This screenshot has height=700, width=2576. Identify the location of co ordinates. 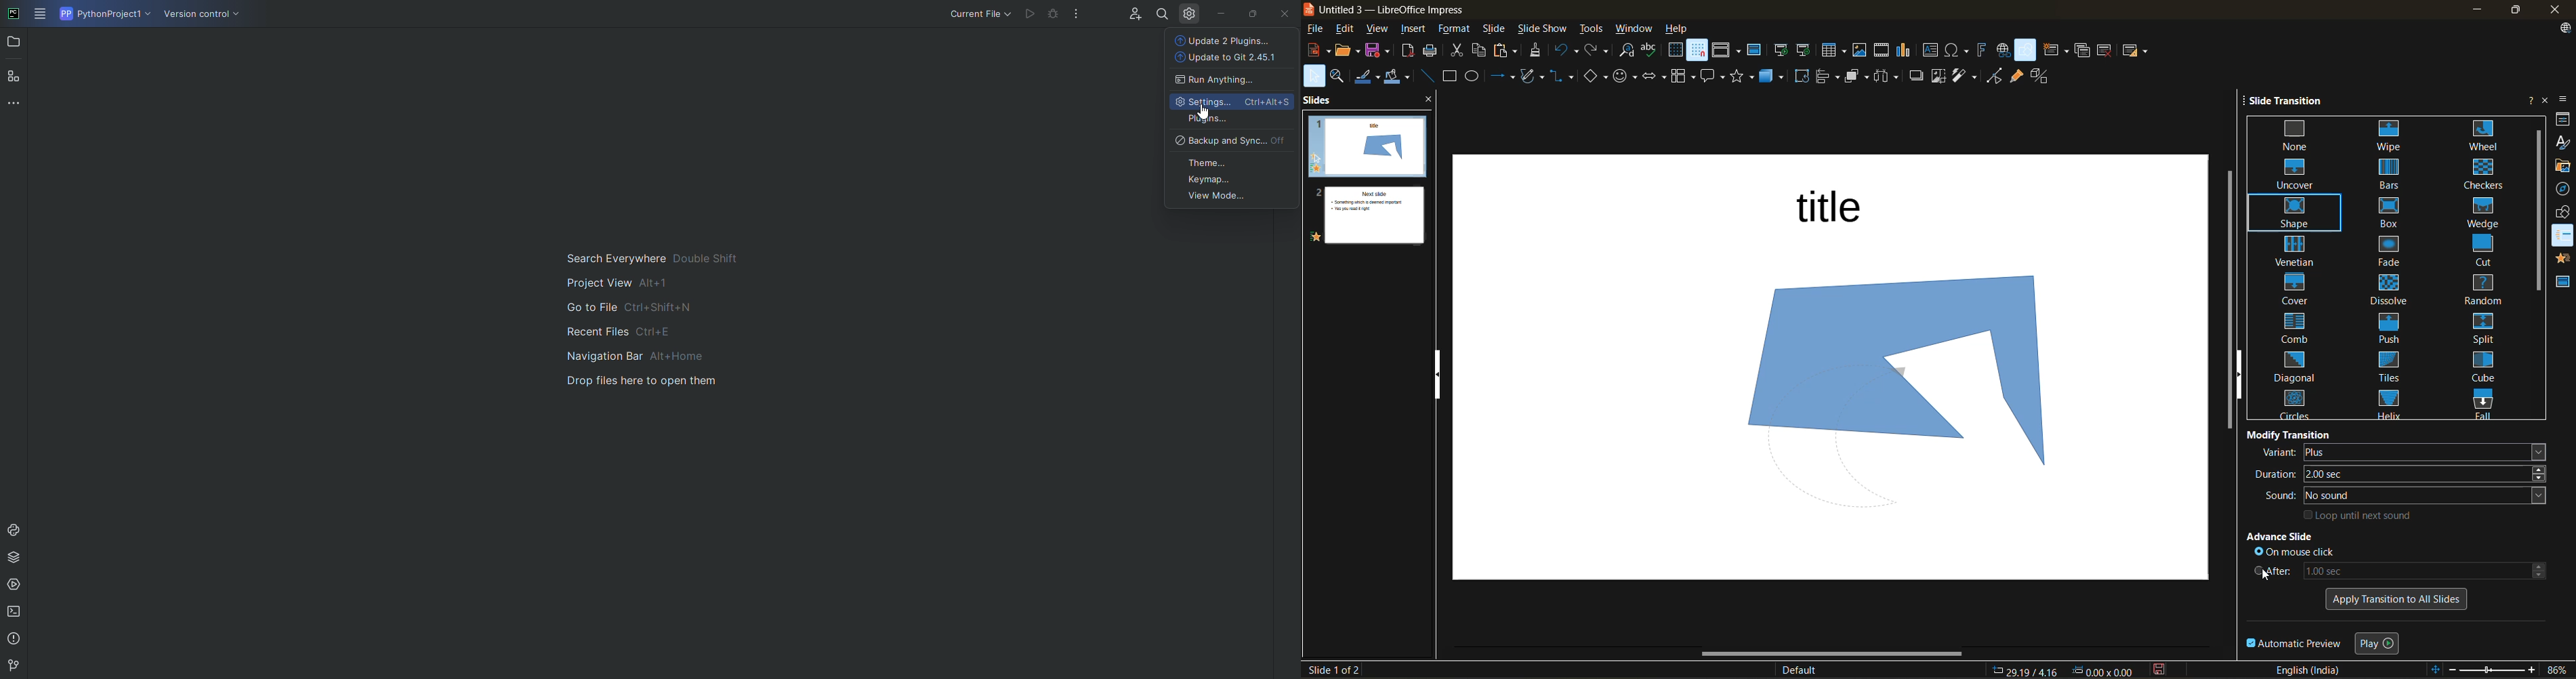
(2063, 671).